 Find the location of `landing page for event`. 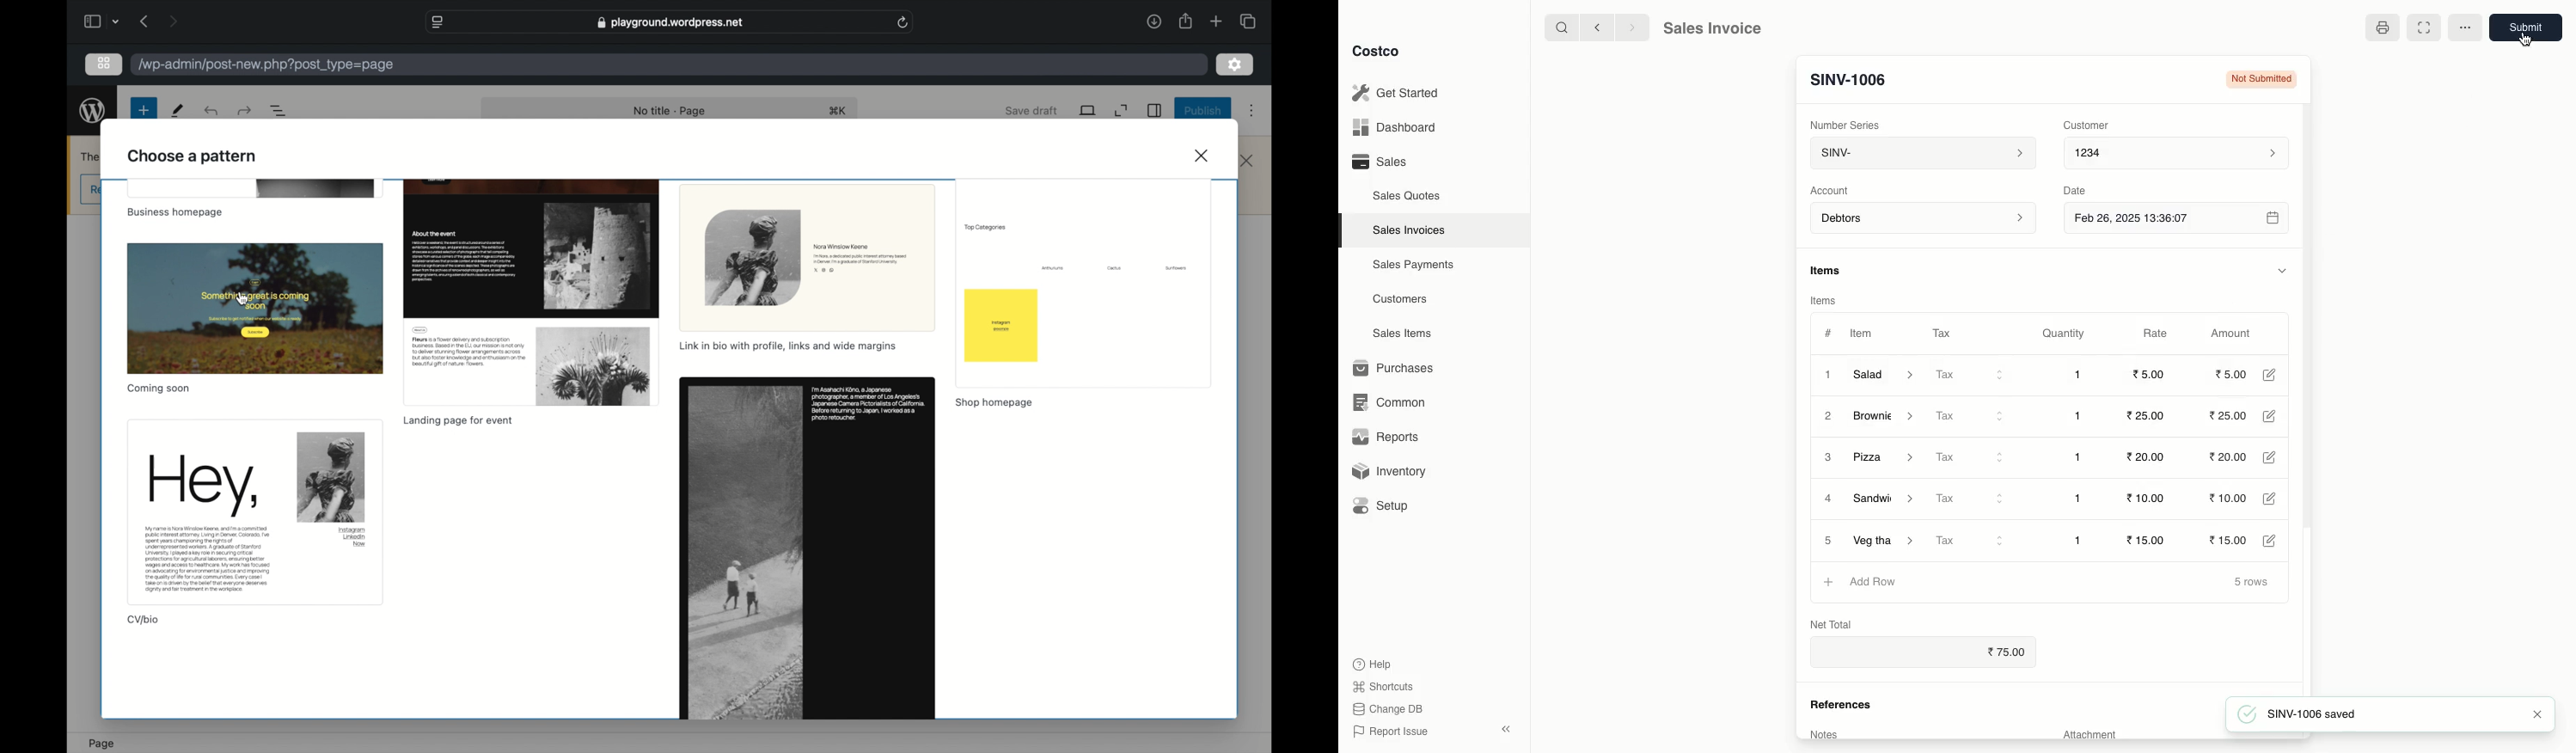

landing page for event is located at coordinates (459, 421).